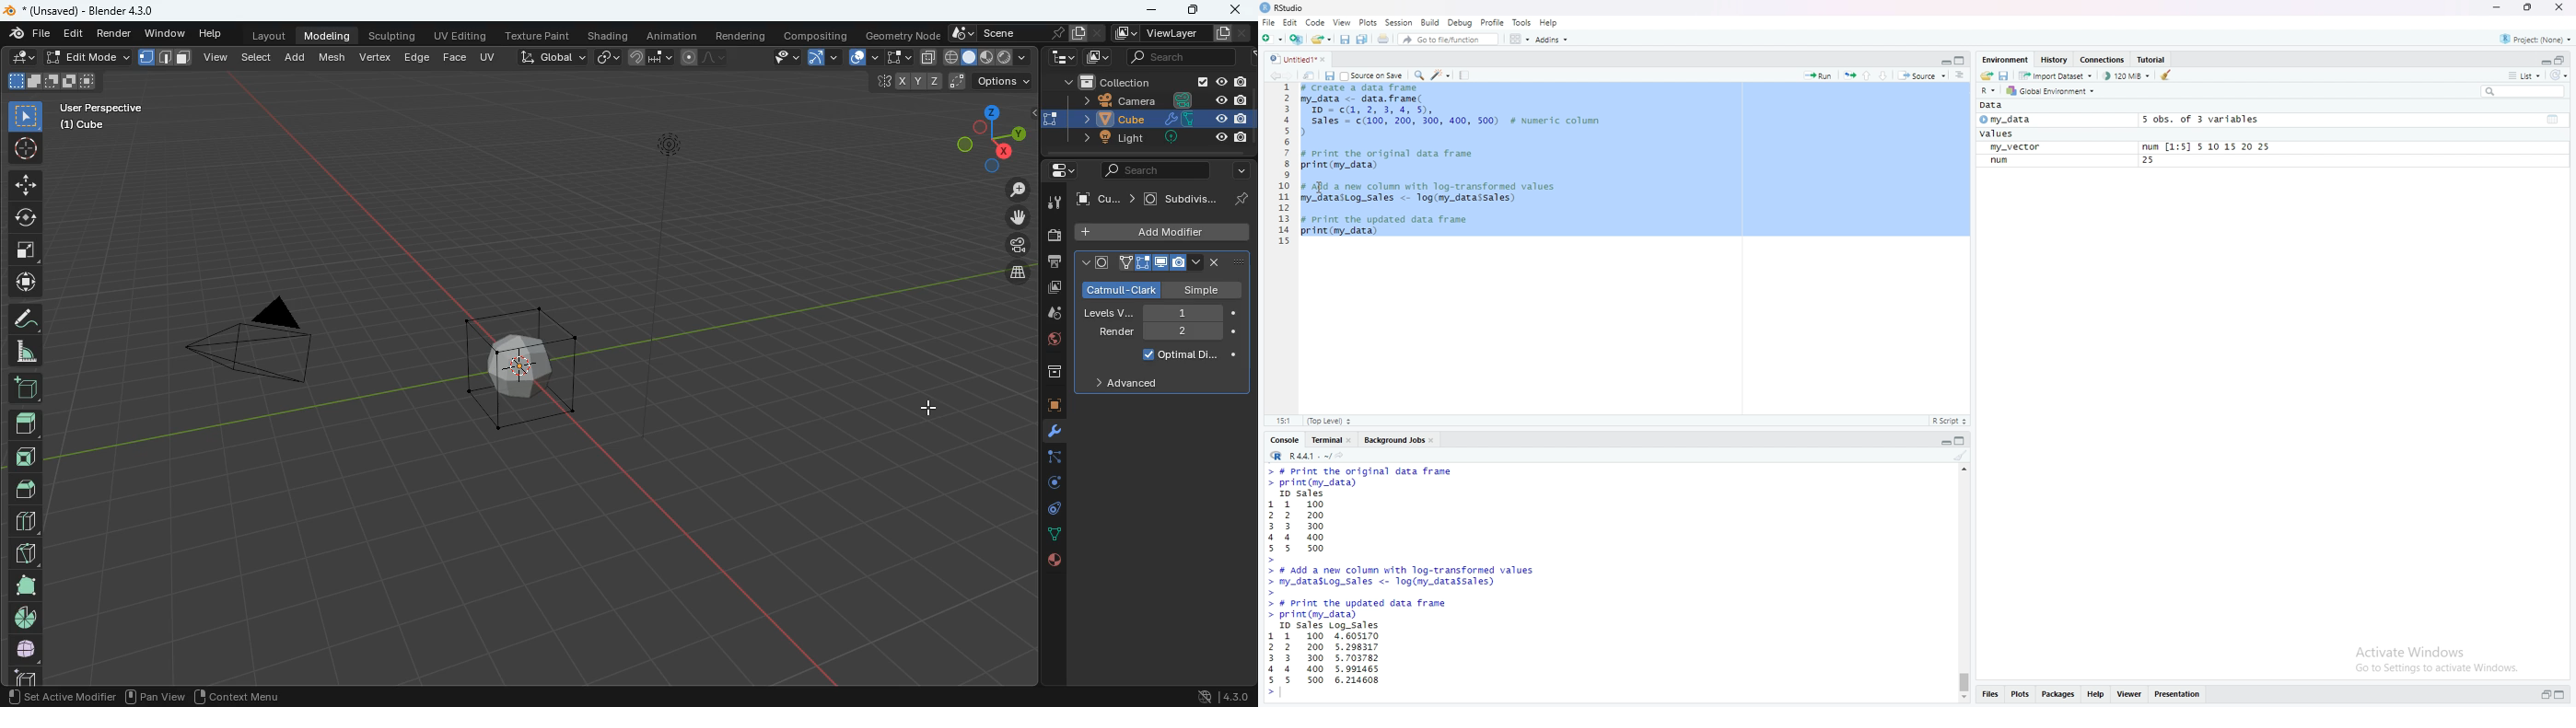 The height and width of the screenshot is (728, 2576). Describe the element at coordinates (2056, 93) in the screenshot. I see `global environment` at that location.